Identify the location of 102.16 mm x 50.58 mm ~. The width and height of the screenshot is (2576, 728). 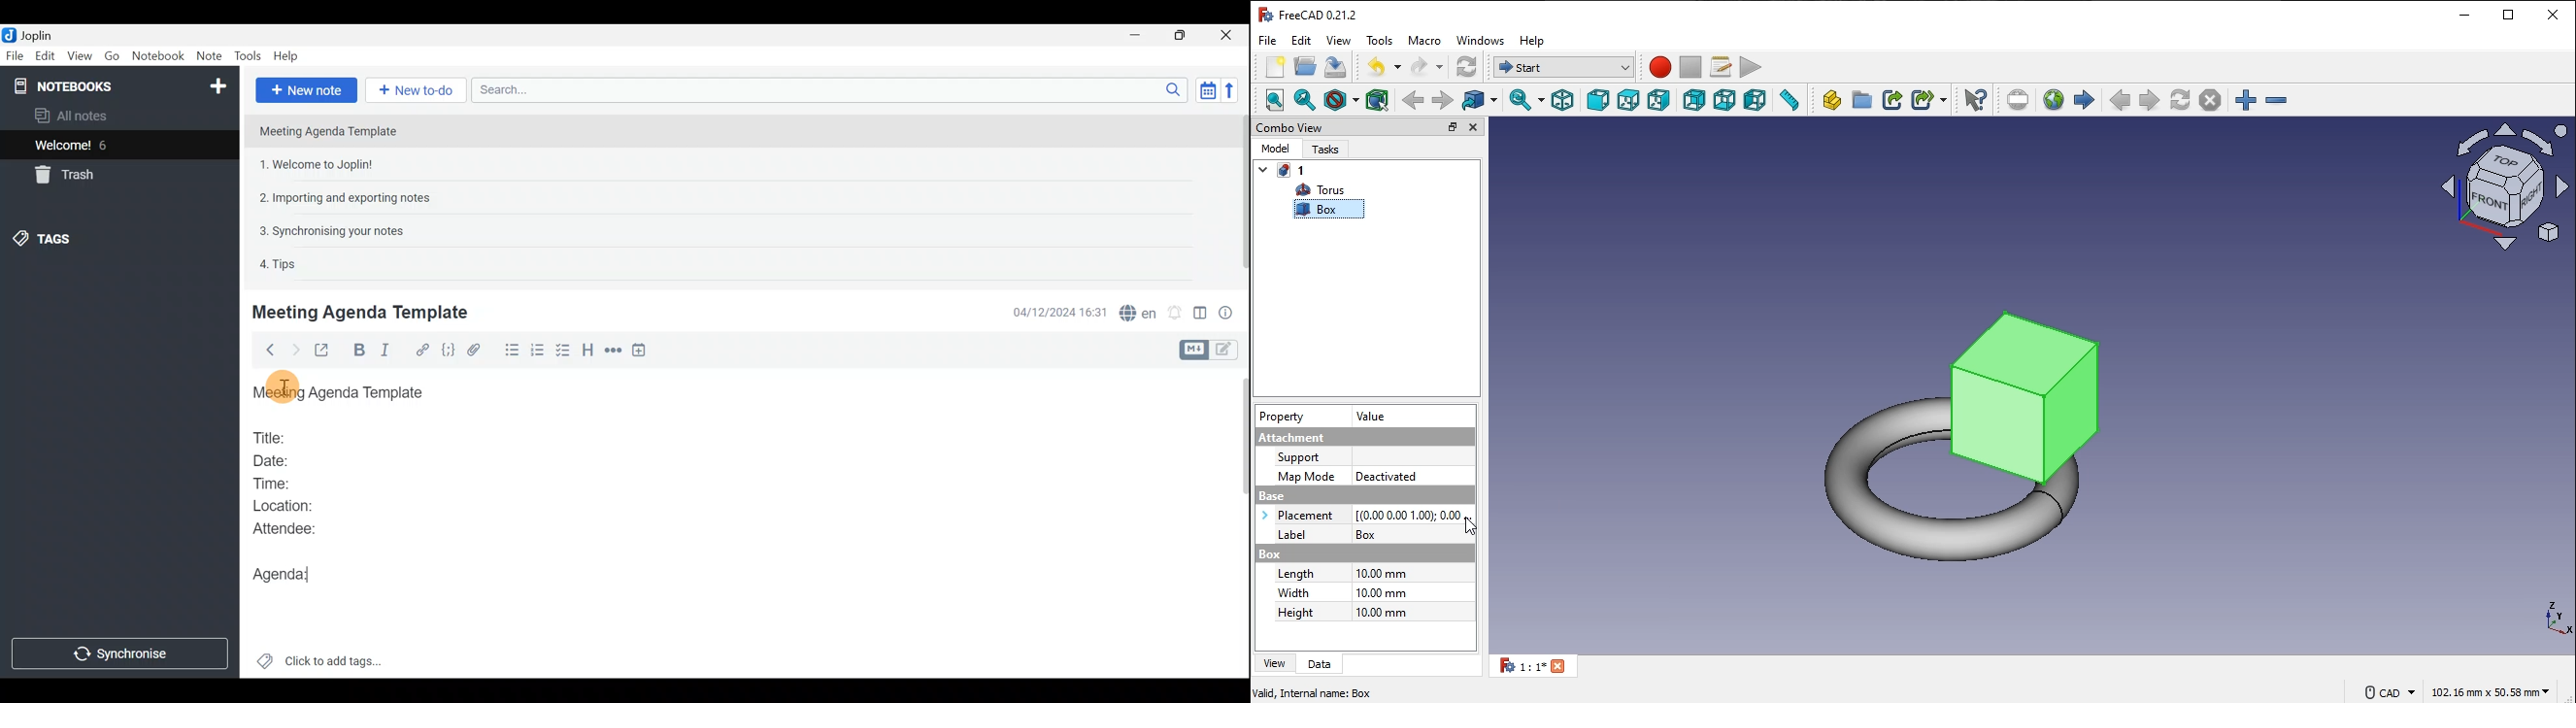
(2489, 691).